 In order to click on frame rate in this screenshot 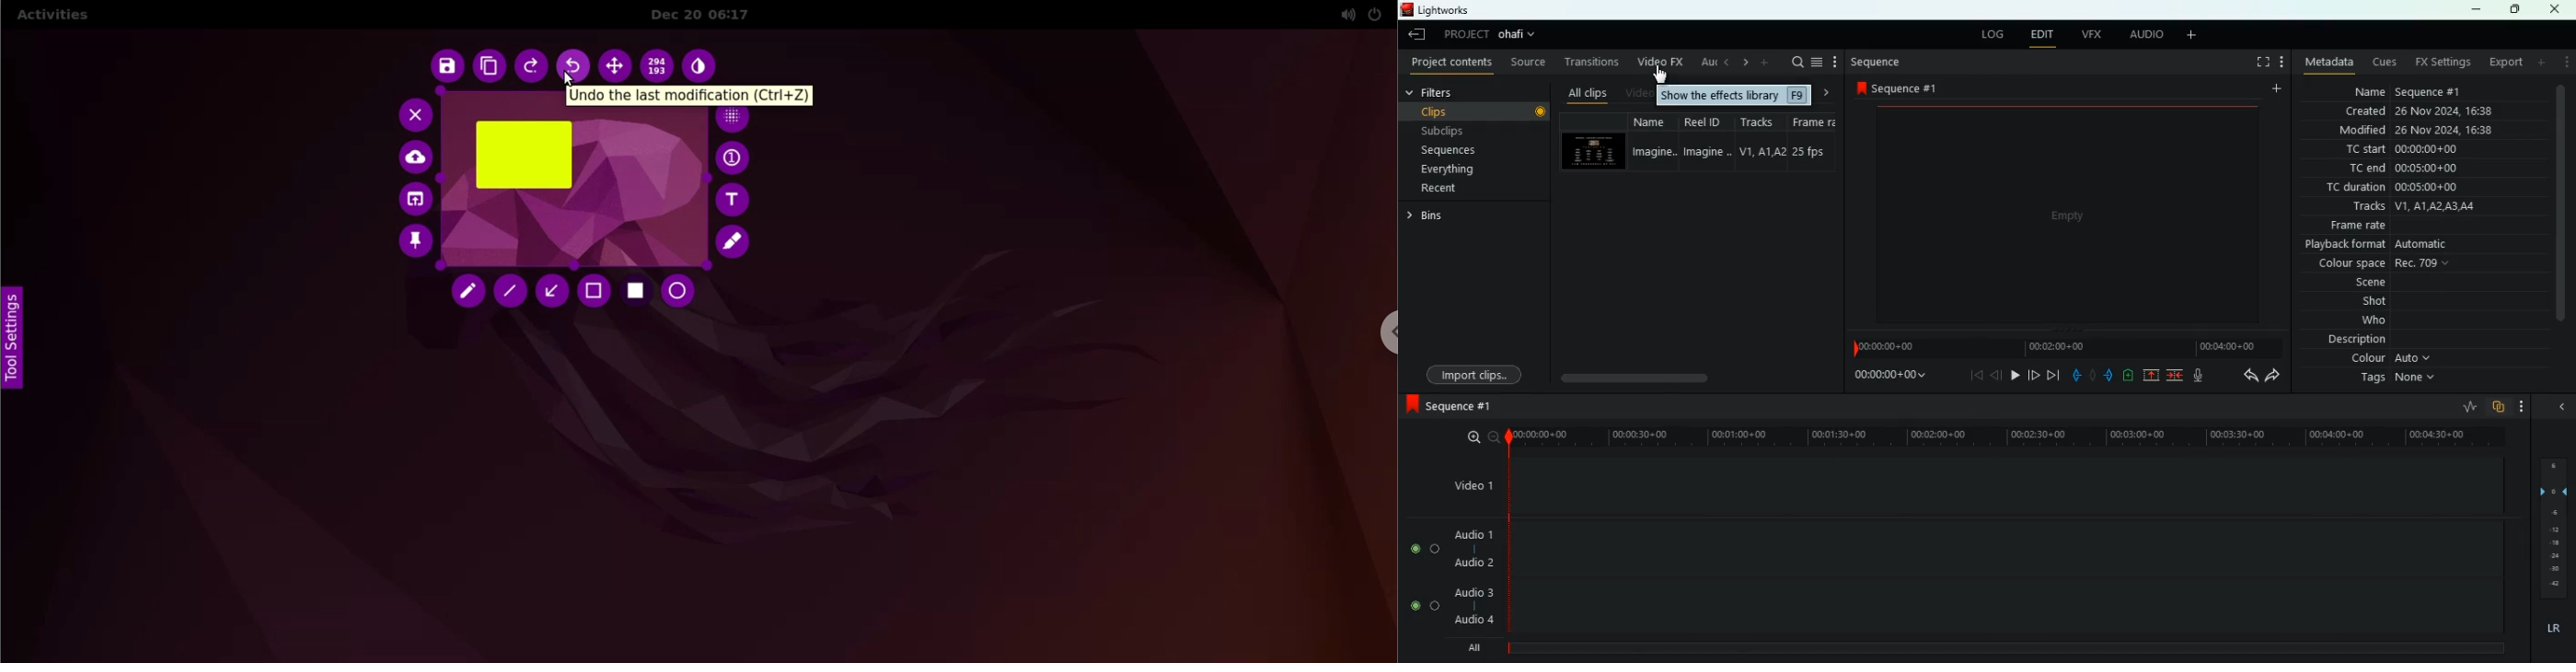, I will do `click(2420, 226)`.